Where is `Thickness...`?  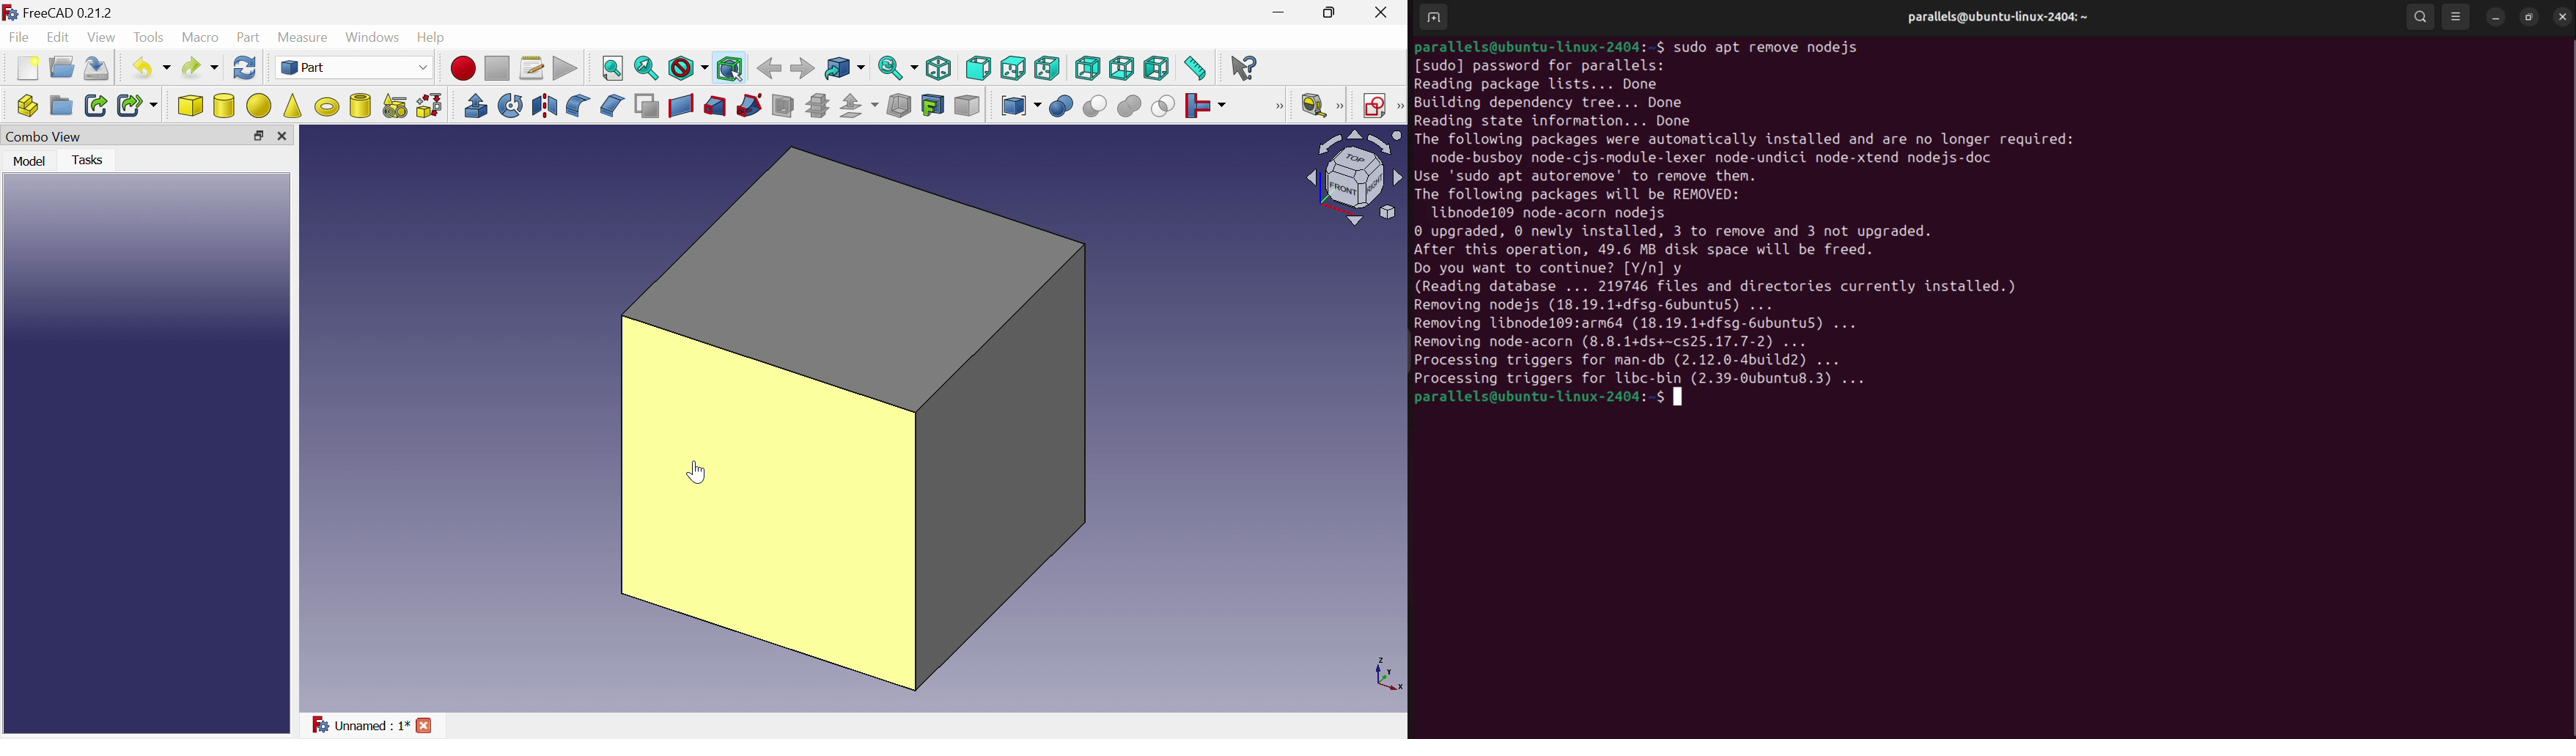
Thickness... is located at coordinates (899, 106).